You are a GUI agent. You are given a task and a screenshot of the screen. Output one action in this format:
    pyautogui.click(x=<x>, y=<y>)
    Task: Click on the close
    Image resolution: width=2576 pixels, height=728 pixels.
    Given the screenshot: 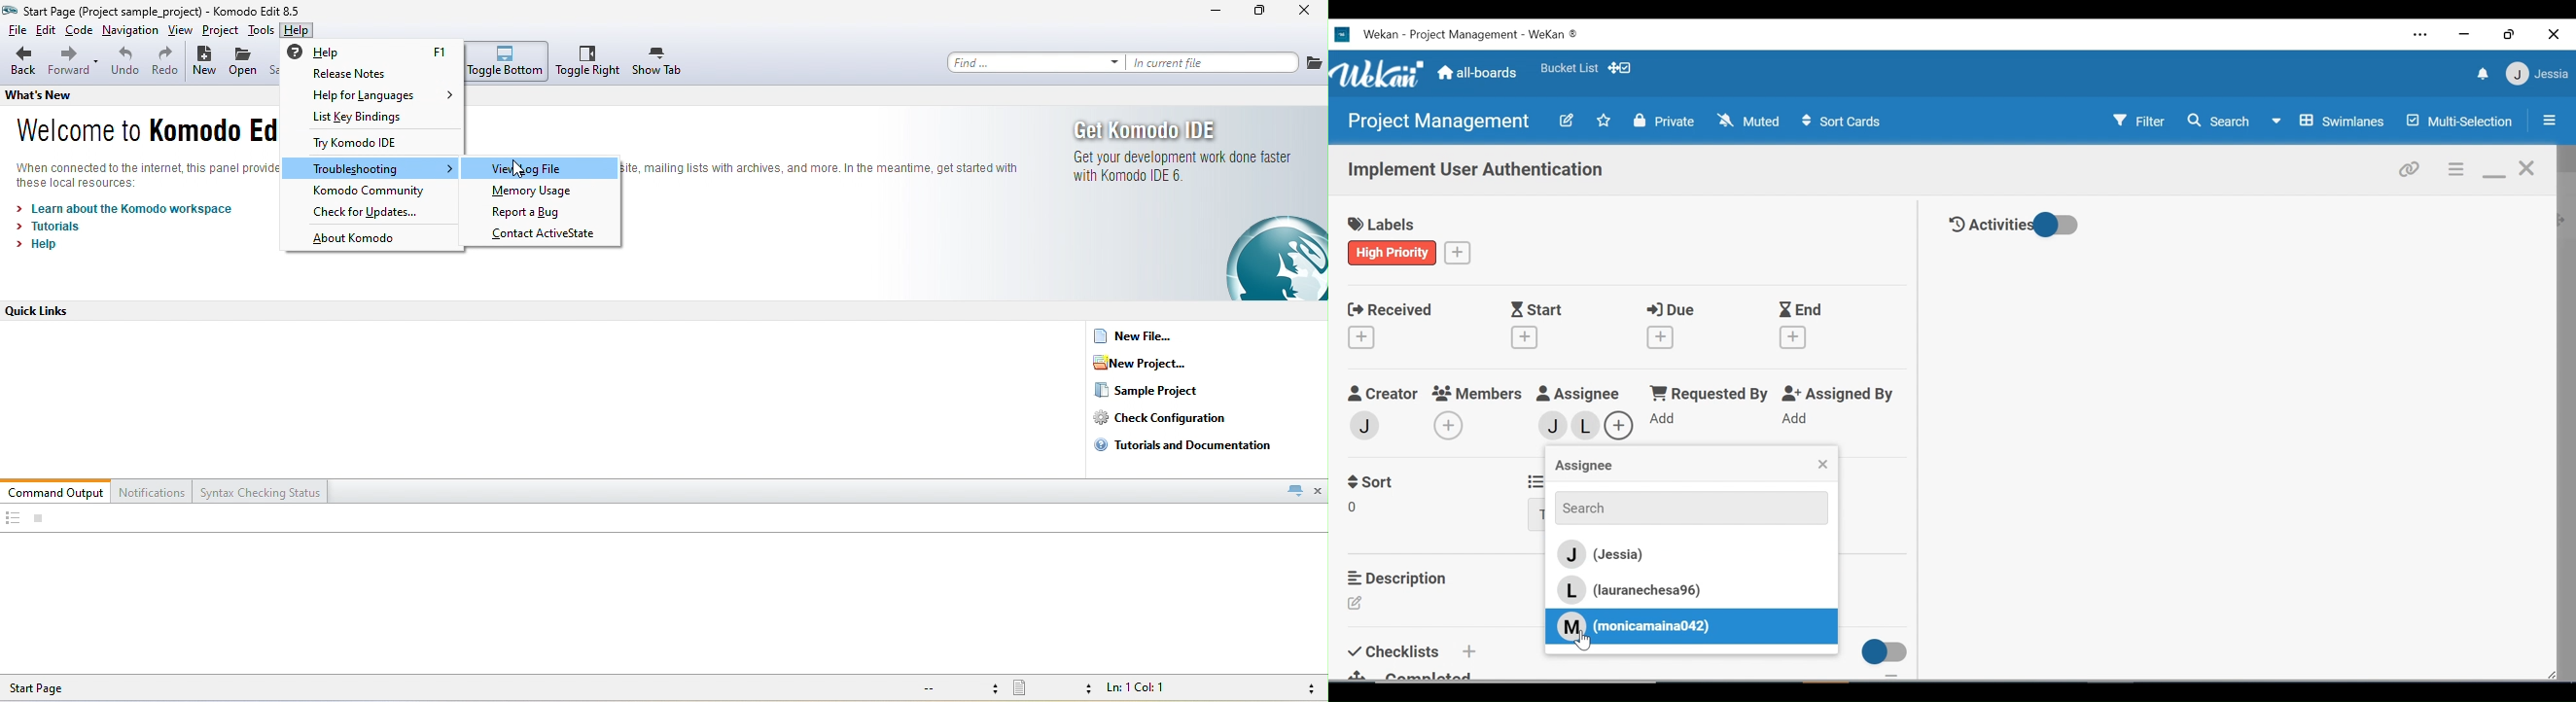 What is the action you would take?
    pyautogui.click(x=1306, y=13)
    